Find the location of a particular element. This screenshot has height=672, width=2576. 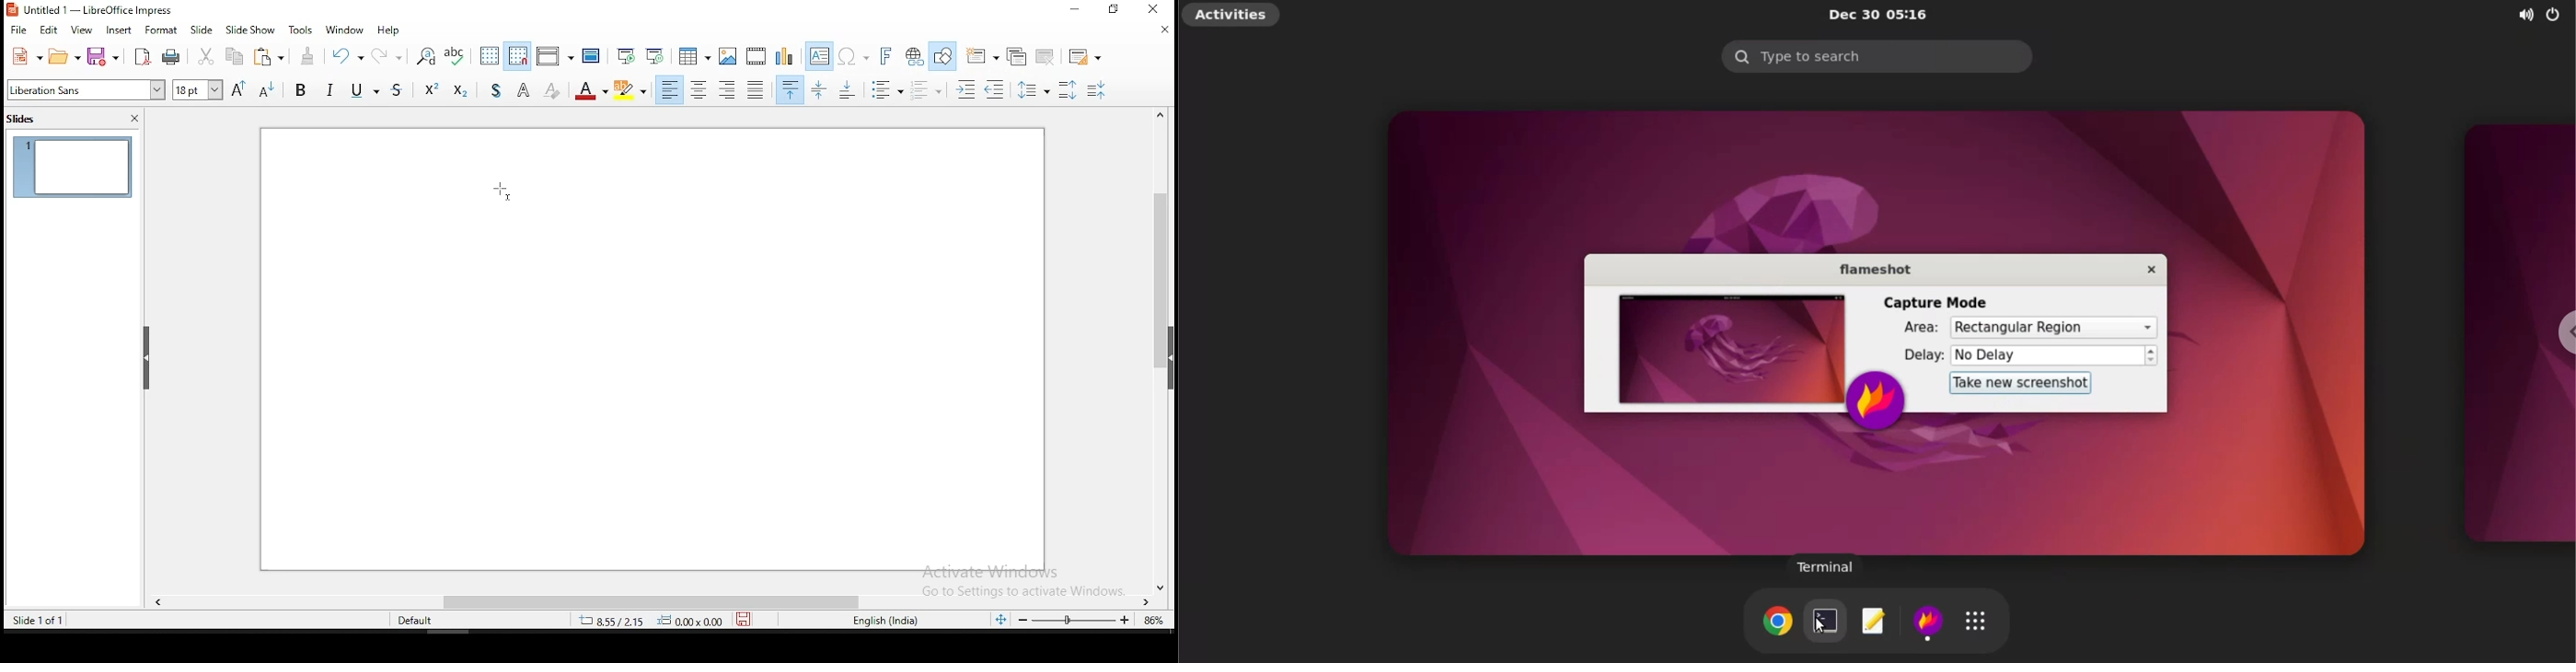

close pane is located at coordinates (145, 358).